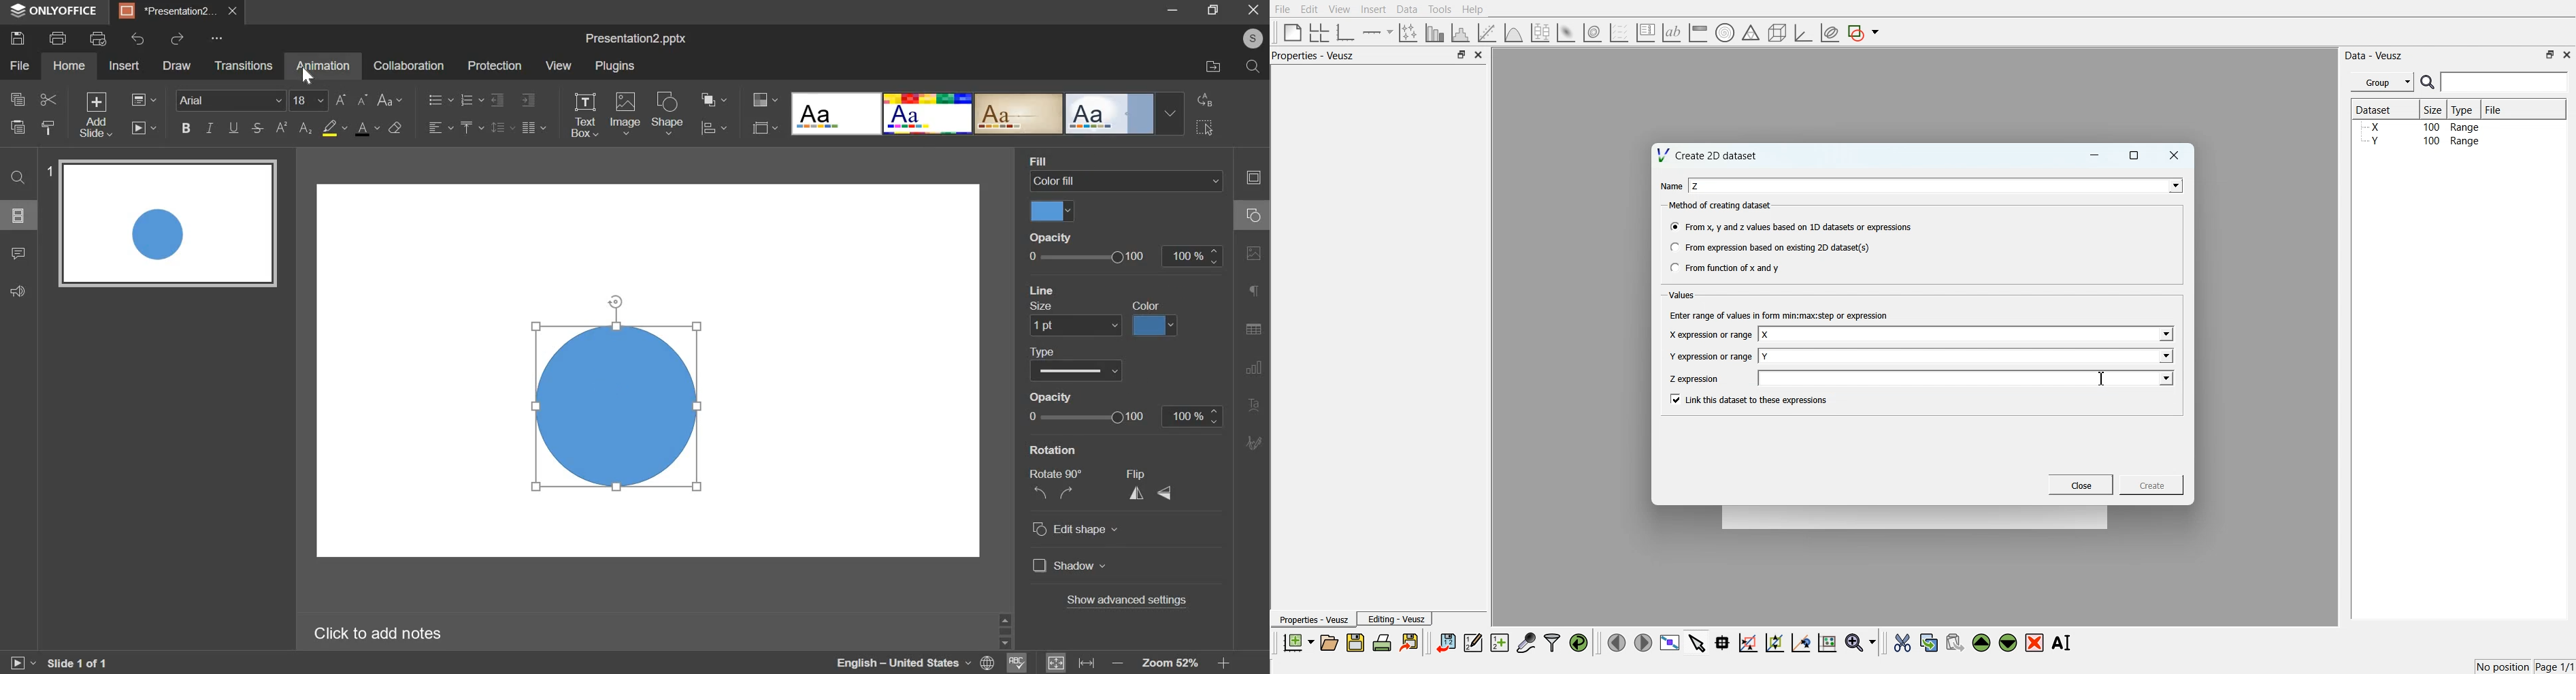 The height and width of the screenshot is (700, 2576). I want to click on cursor, so click(308, 78).